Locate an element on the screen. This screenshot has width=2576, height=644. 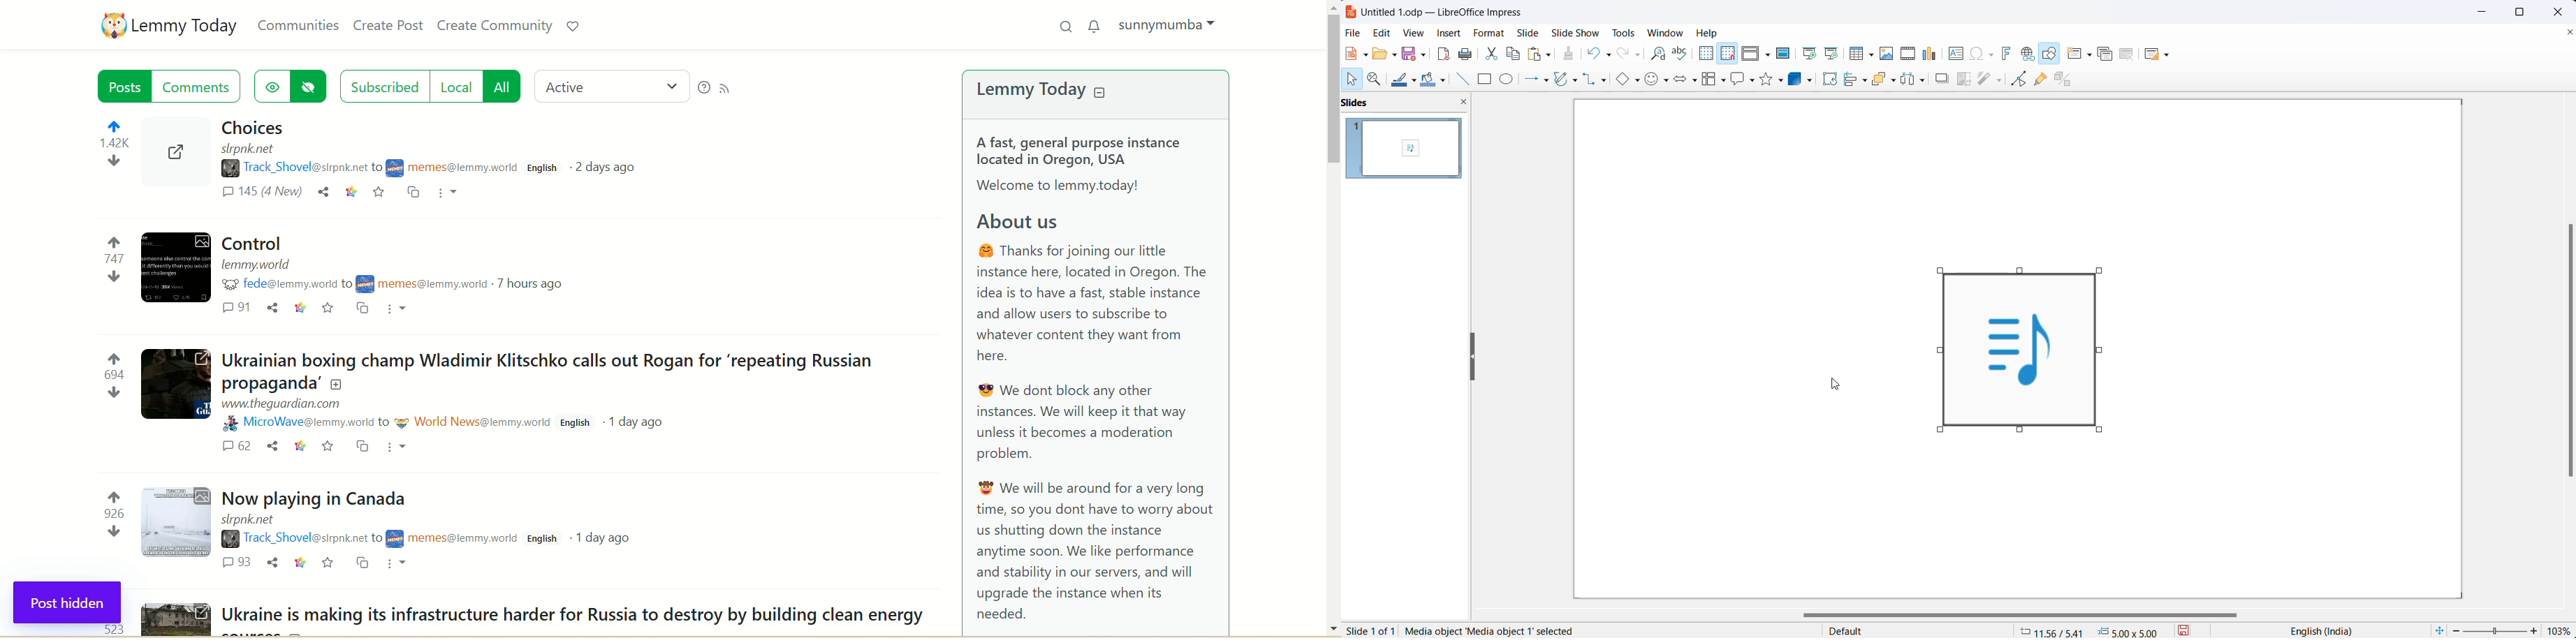
delete slide is located at coordinates (2130, 54).